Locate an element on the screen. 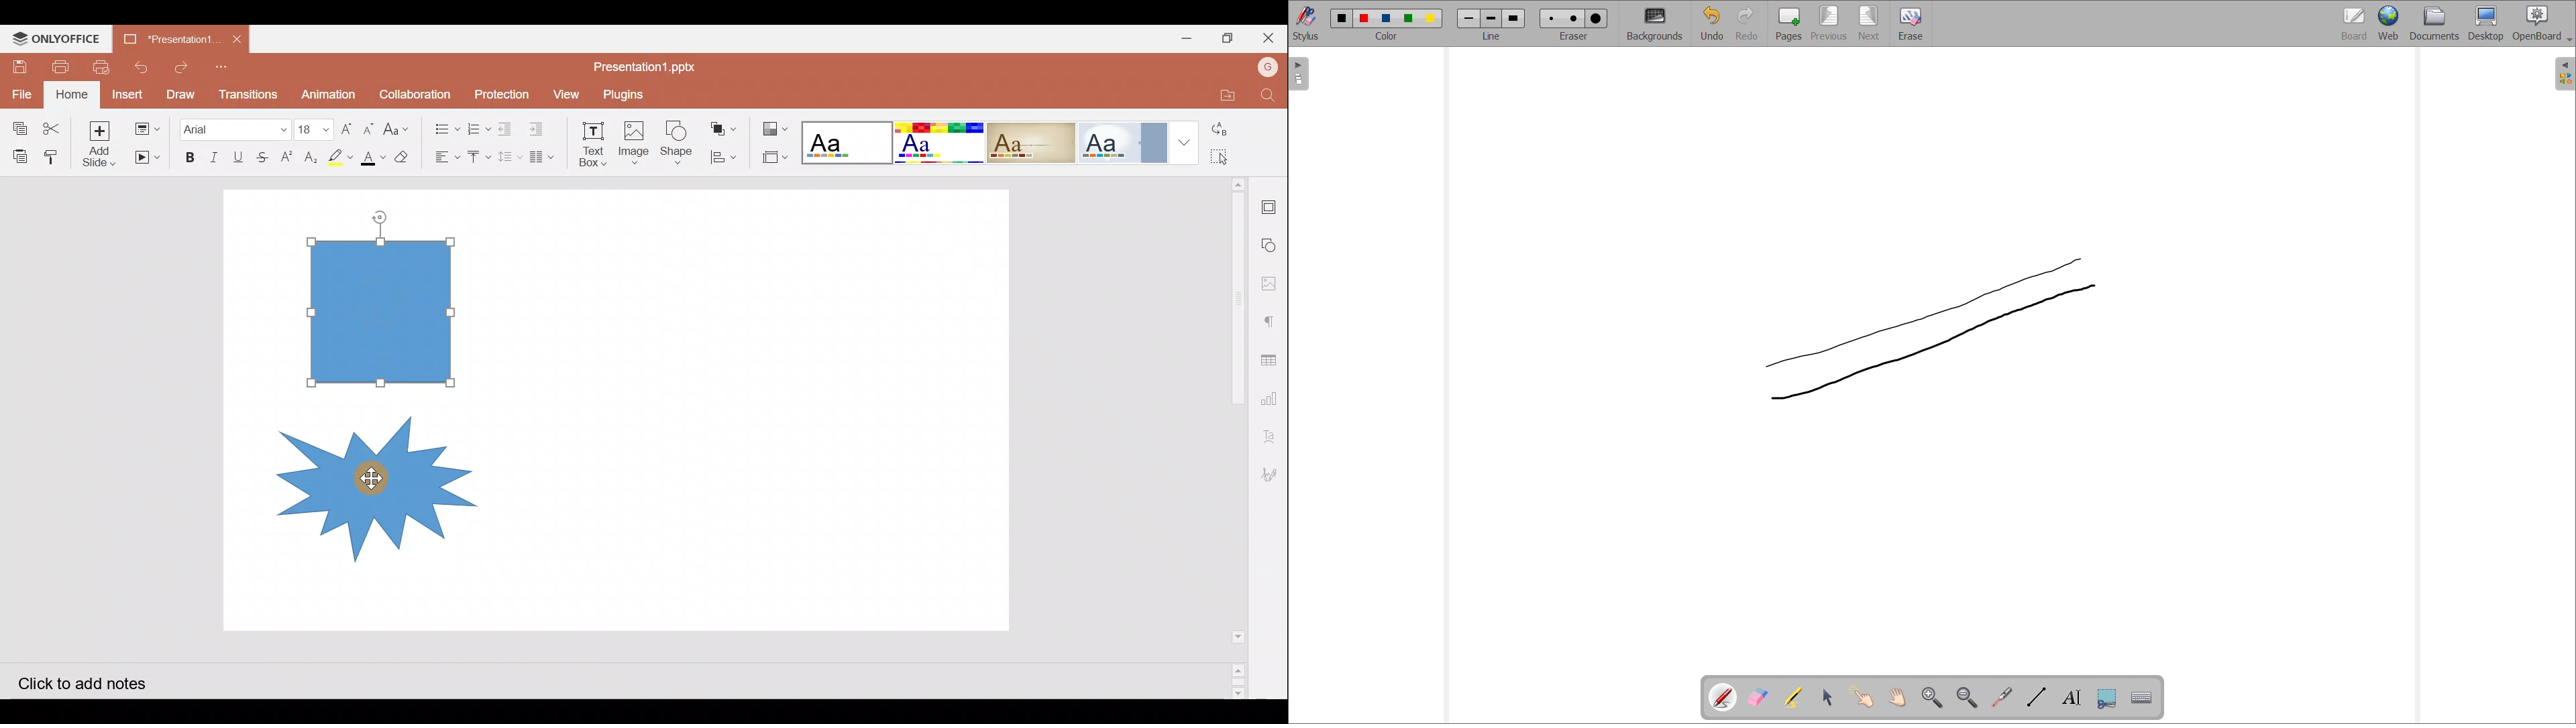 This screenshot has height=728, width=2576. Basic is located at coordinates (938, 143).